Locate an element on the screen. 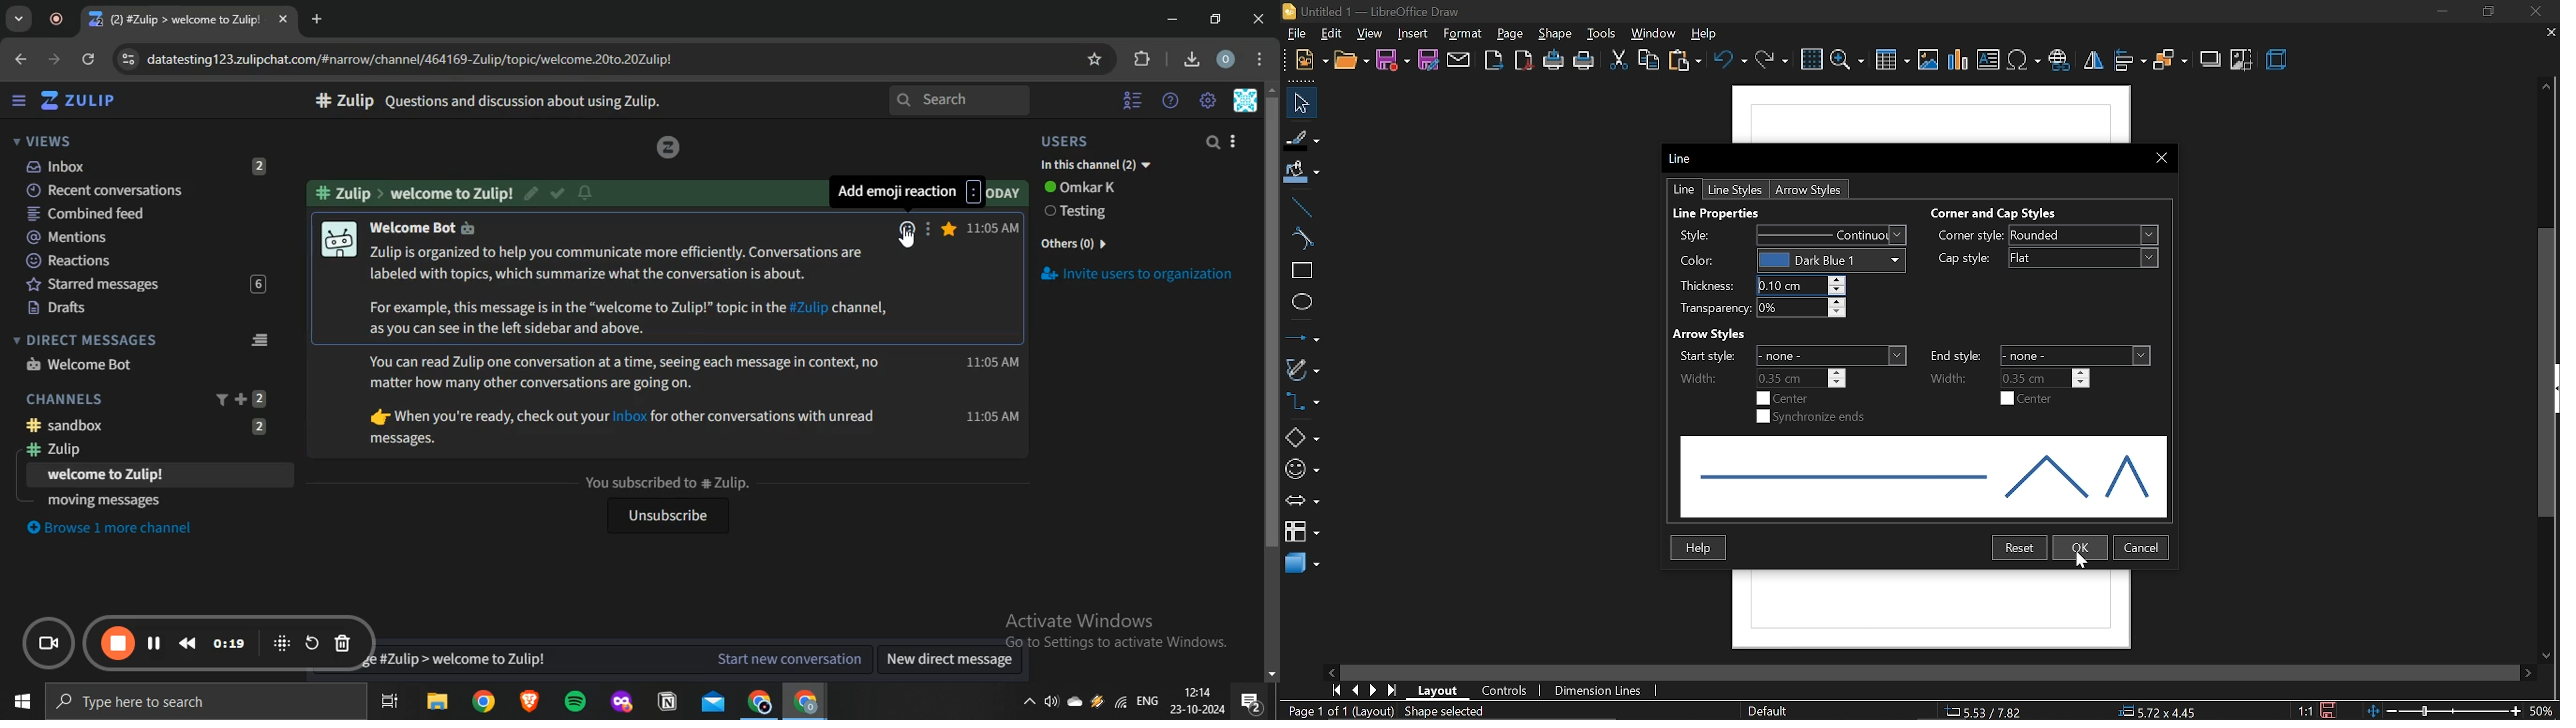 This screenshot has height=728, width=2576. hide user list menu is located at coordinates (1133, 98).